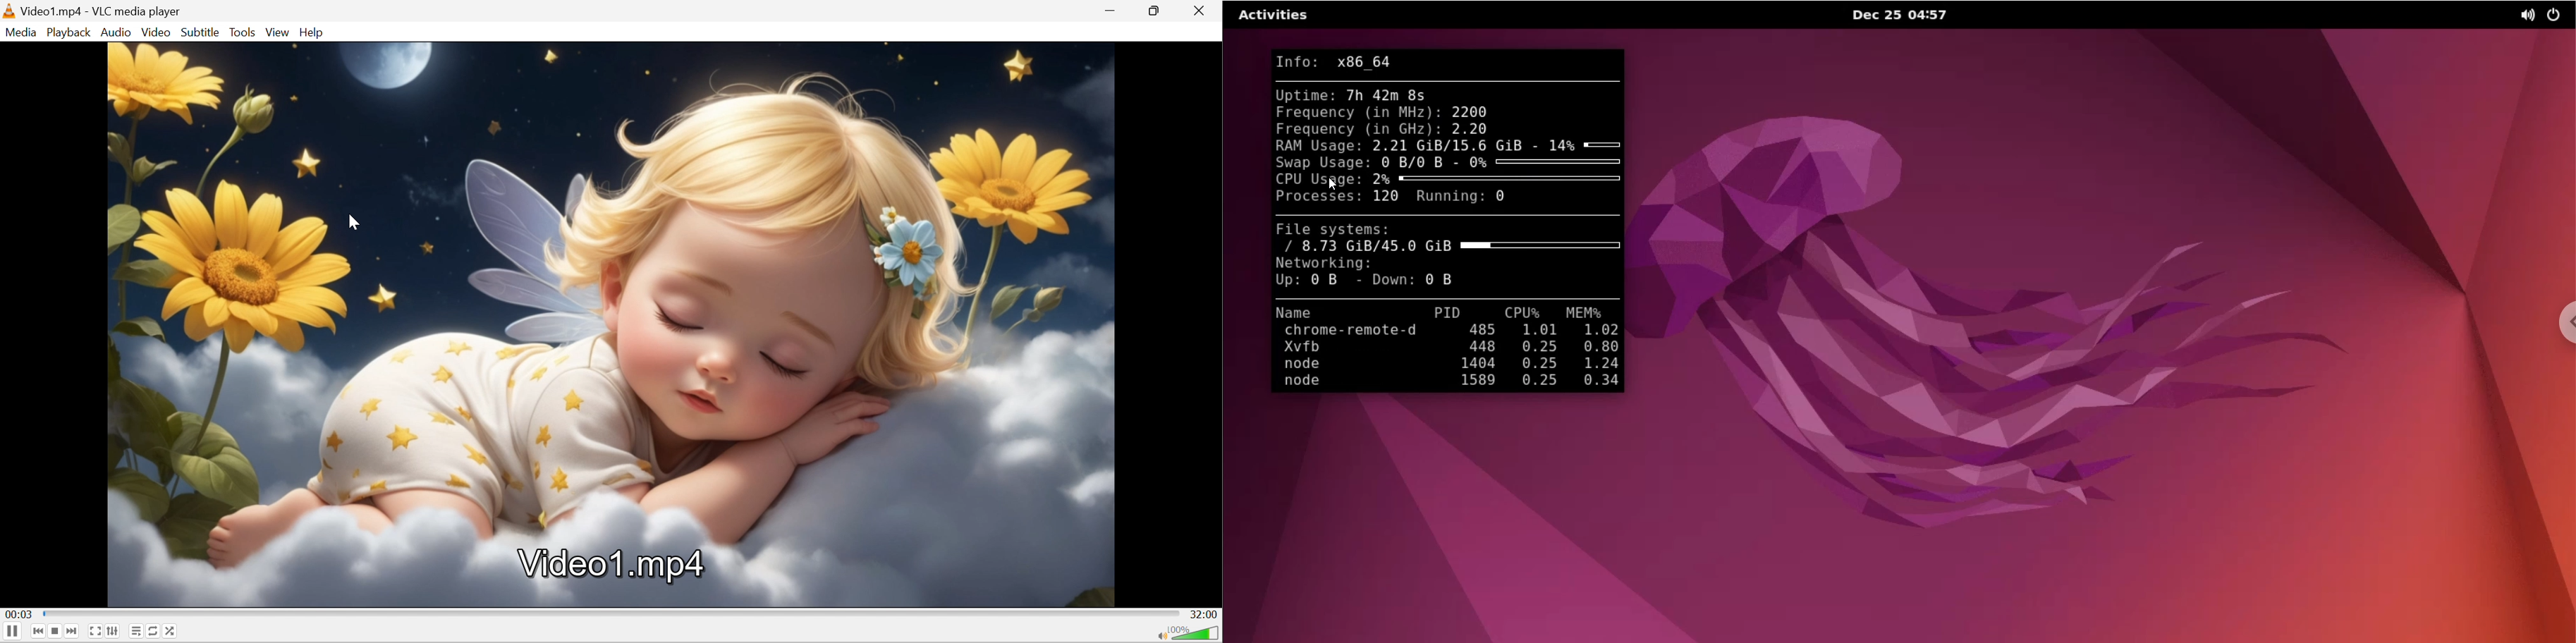  What do you see at coordinates (1156, 10) in the screenshot?
I see `Restore Down` at bounding box center [1156, 10].